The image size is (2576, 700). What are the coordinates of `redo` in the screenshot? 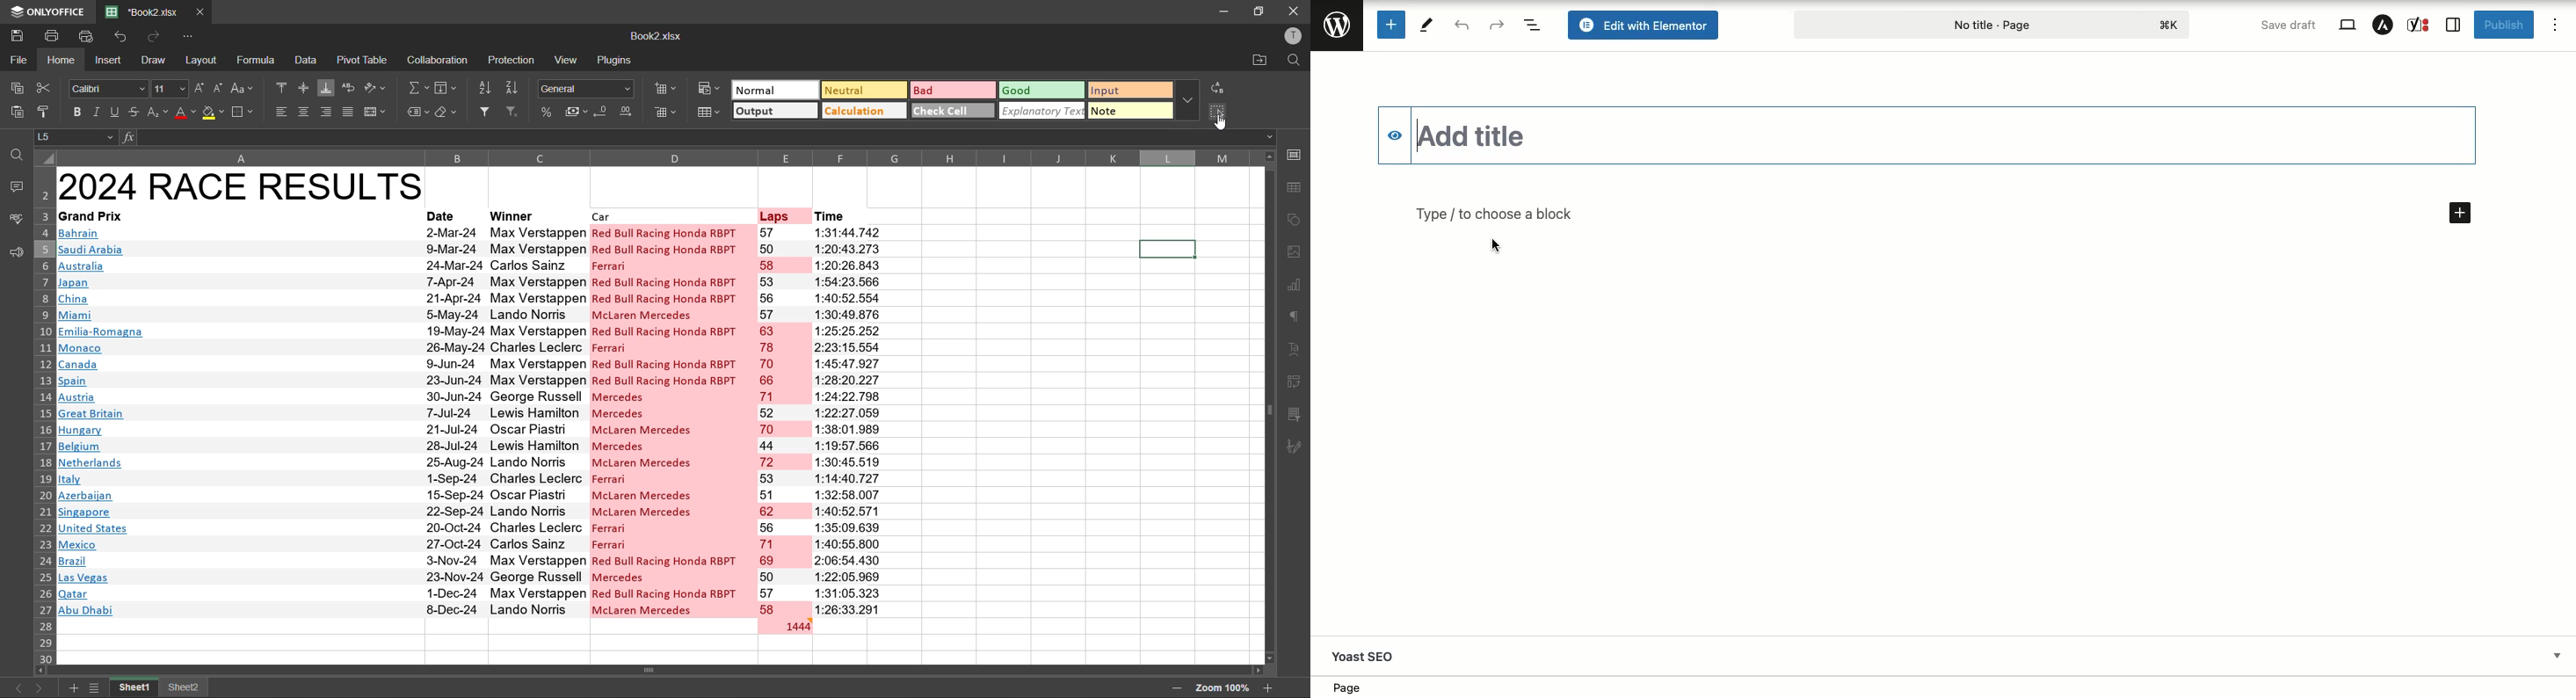 It's located at (153, 36).